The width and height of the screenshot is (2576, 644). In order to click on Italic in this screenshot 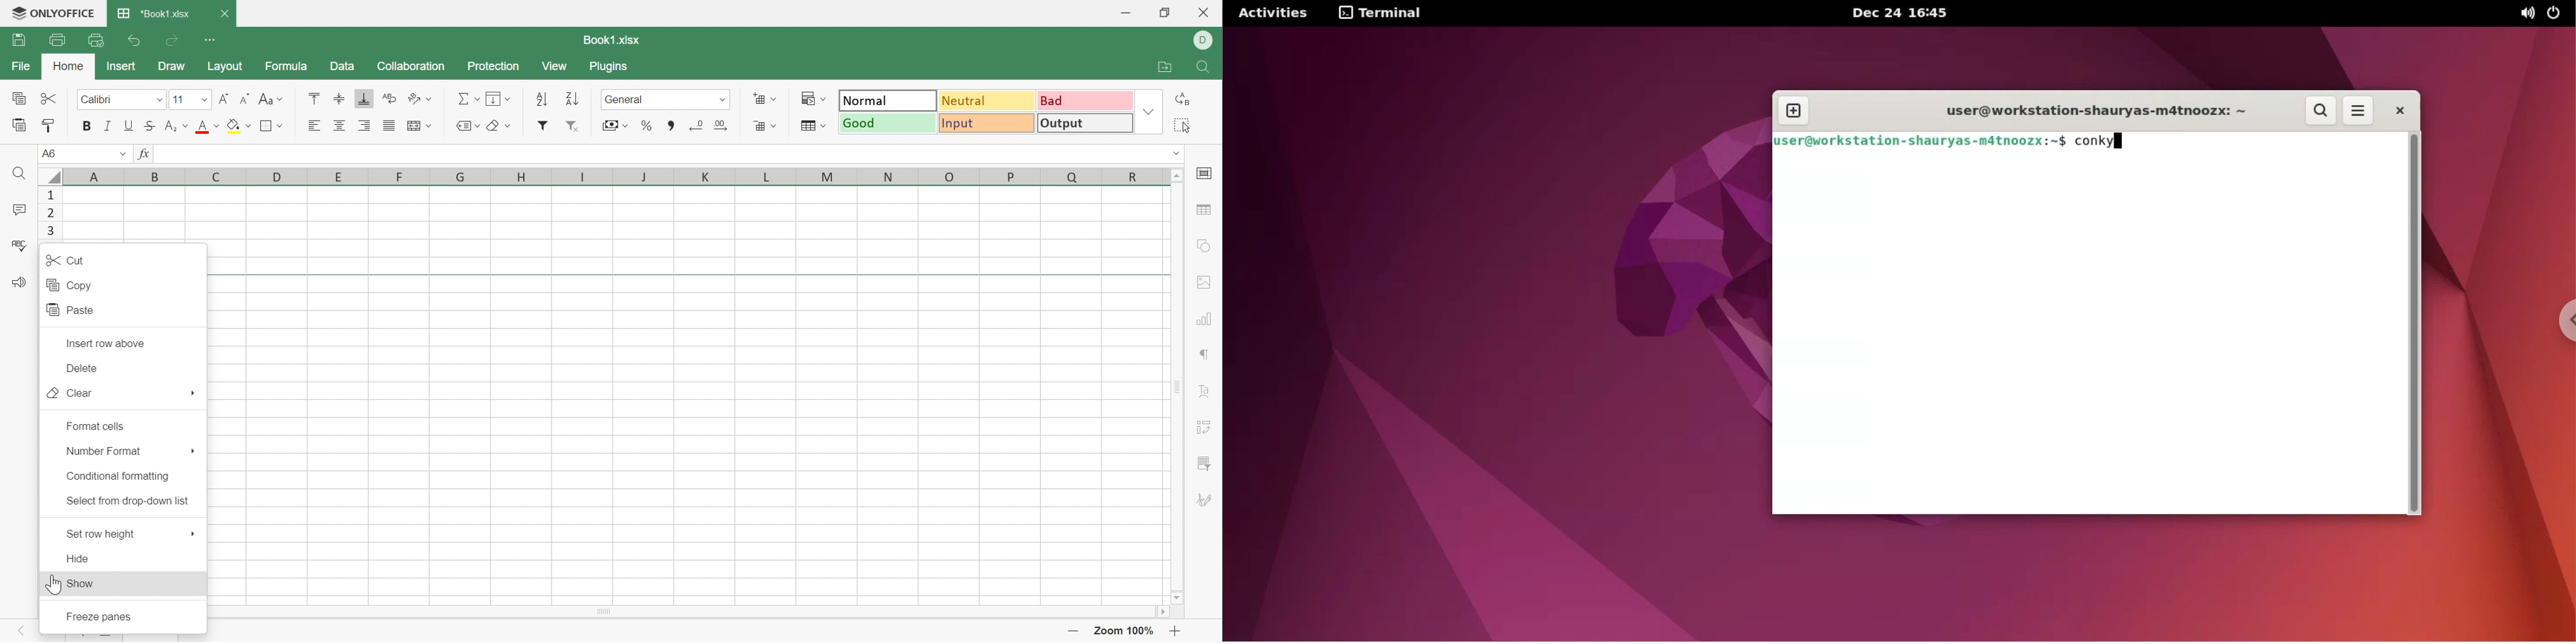, I will do `click(109, 125)`.